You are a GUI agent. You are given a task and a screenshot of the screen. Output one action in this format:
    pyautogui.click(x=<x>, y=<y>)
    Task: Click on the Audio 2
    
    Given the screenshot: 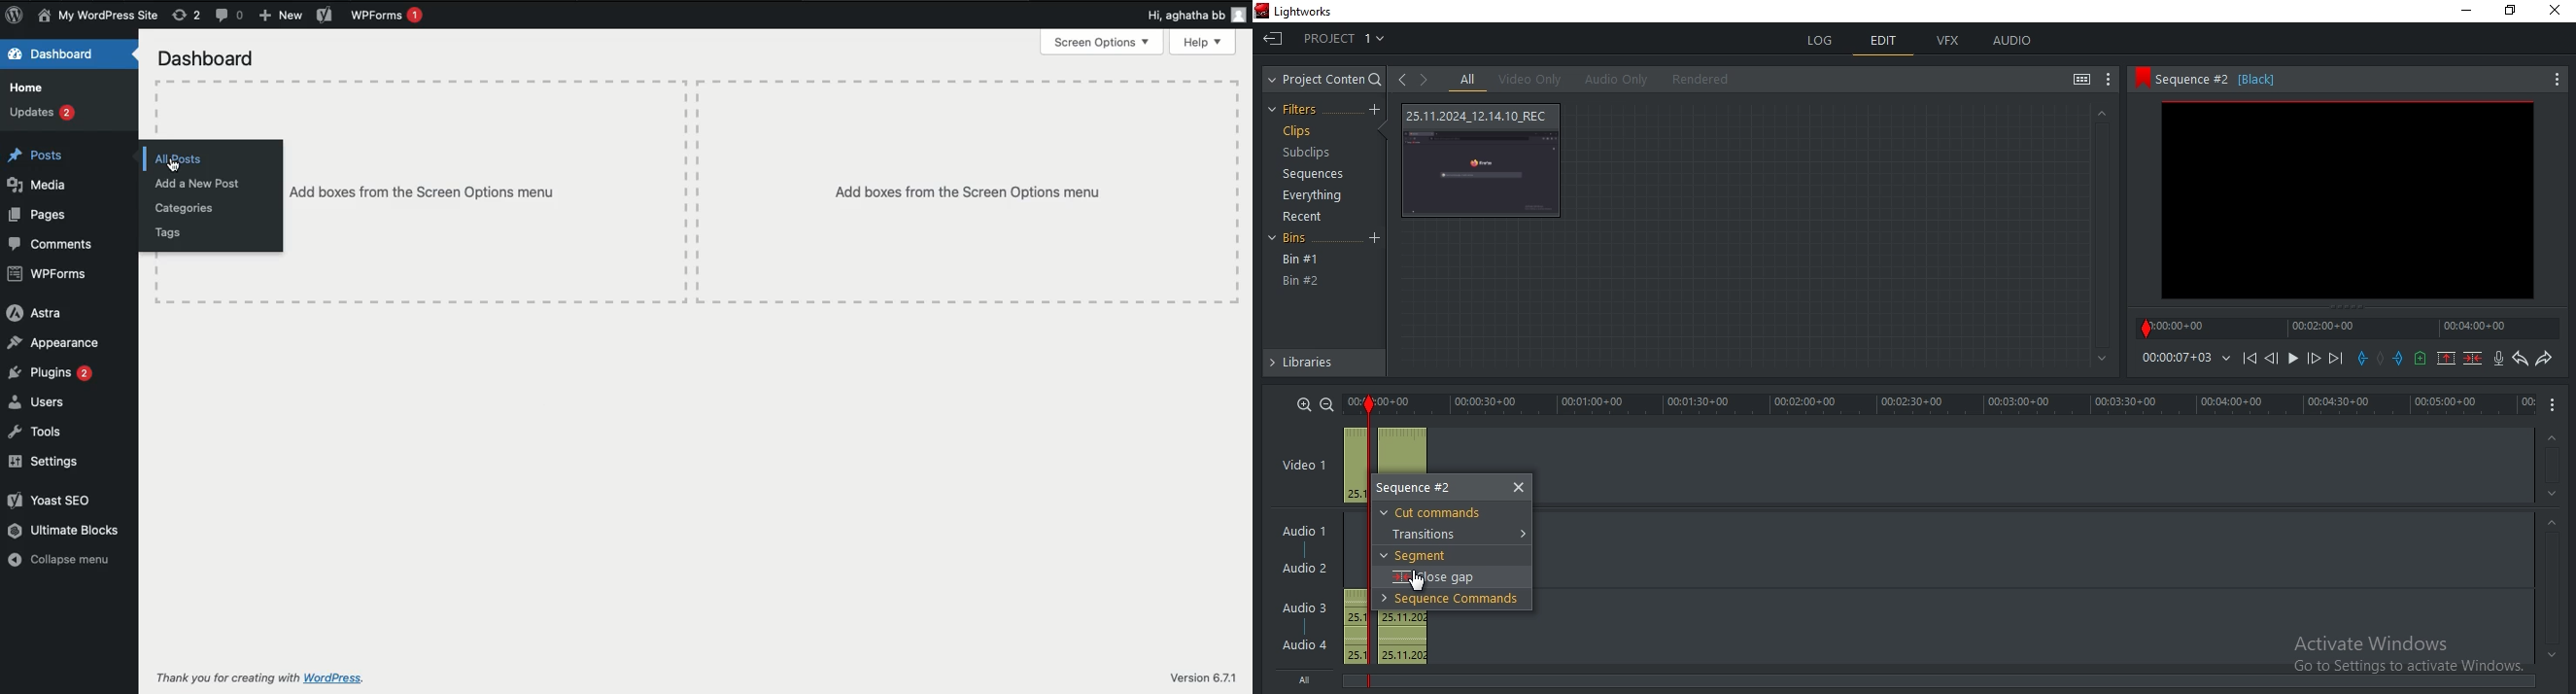 What is the action you would take?
    pyautogui.click(x=1312, y=569)
    